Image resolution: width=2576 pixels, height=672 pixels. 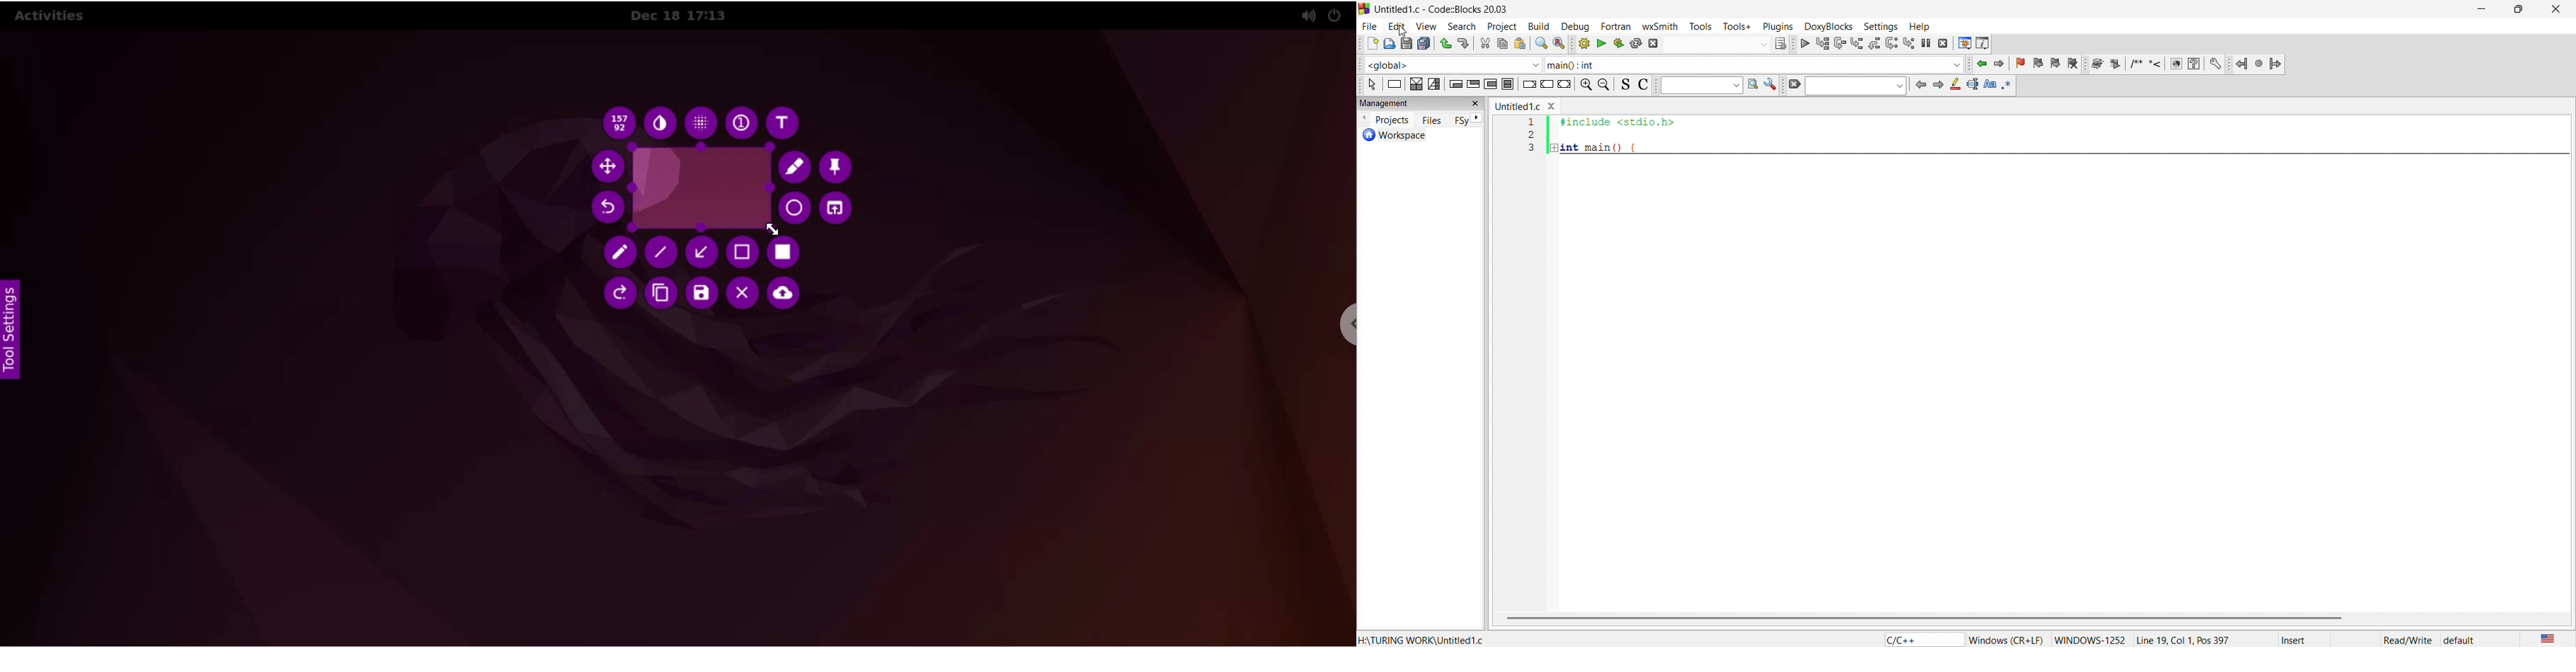 What do you see at coordinates (1954, 86) in the screenshot?
I see `highlight` at bounding box center [1954, 86].